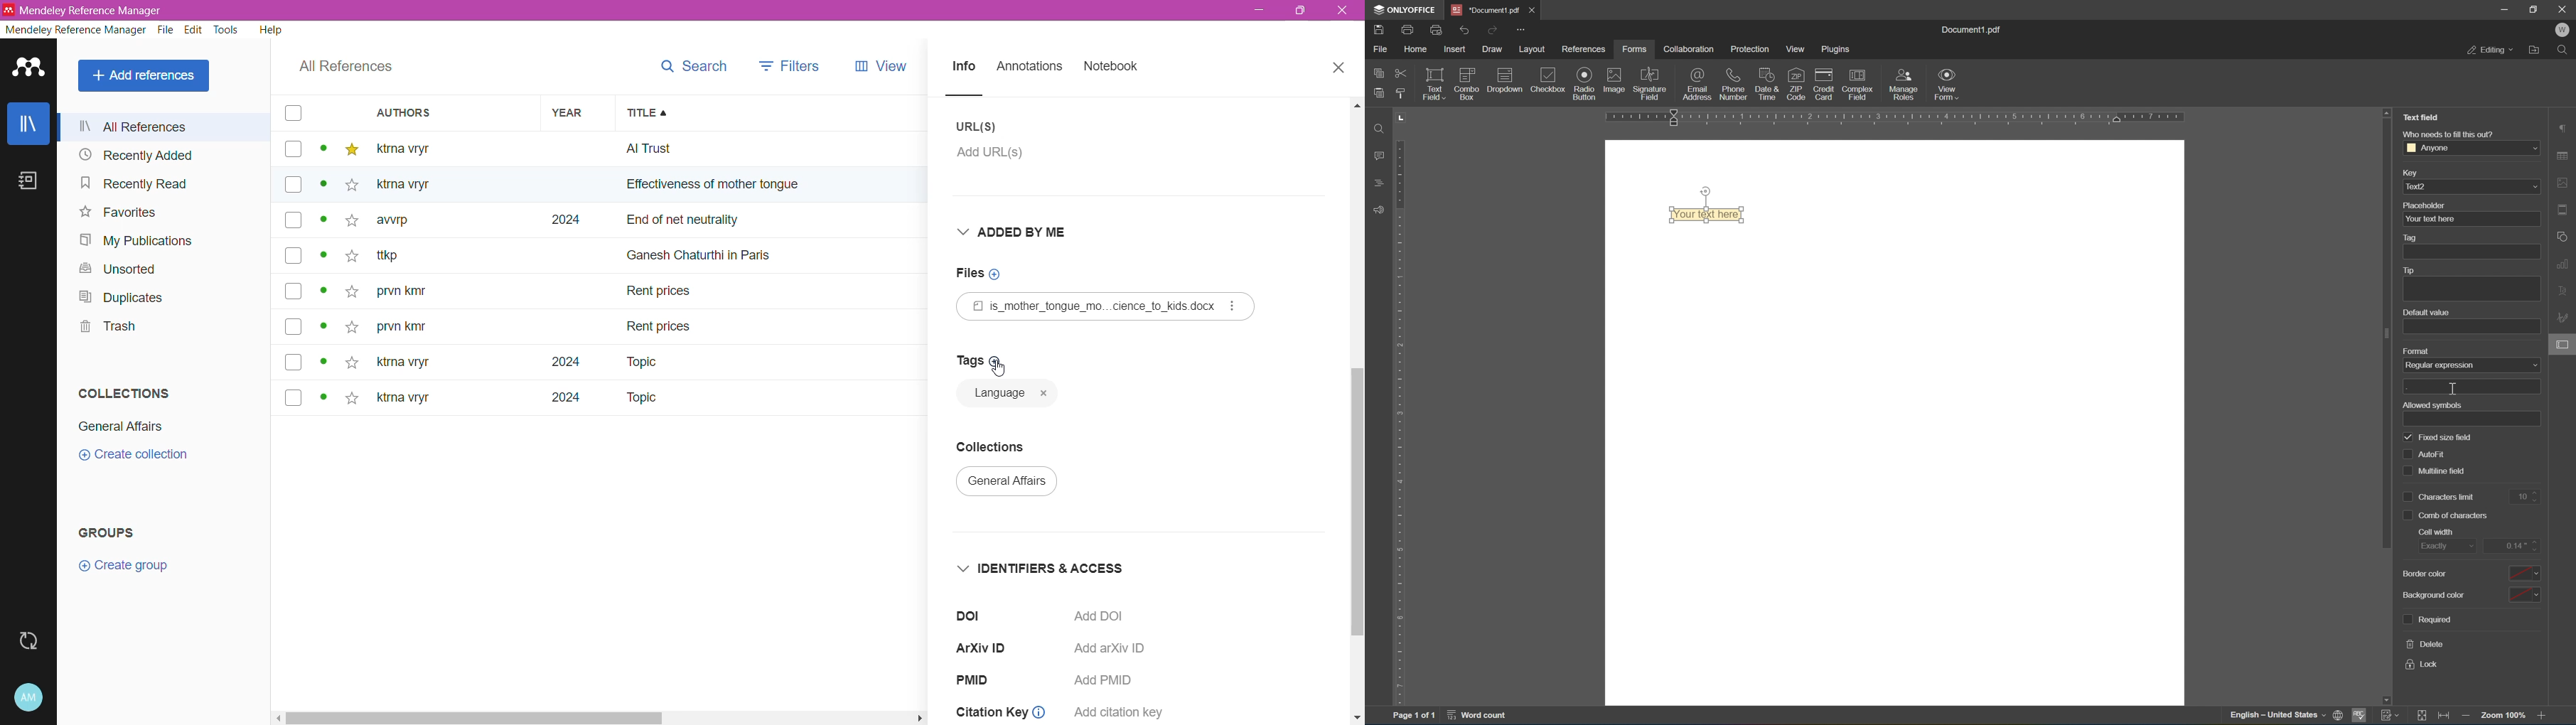 This screenshot has width=2576, height=728. Describe the element at coordinates (986, 274) in the screenshot. I see `Click to add Files` at that location.